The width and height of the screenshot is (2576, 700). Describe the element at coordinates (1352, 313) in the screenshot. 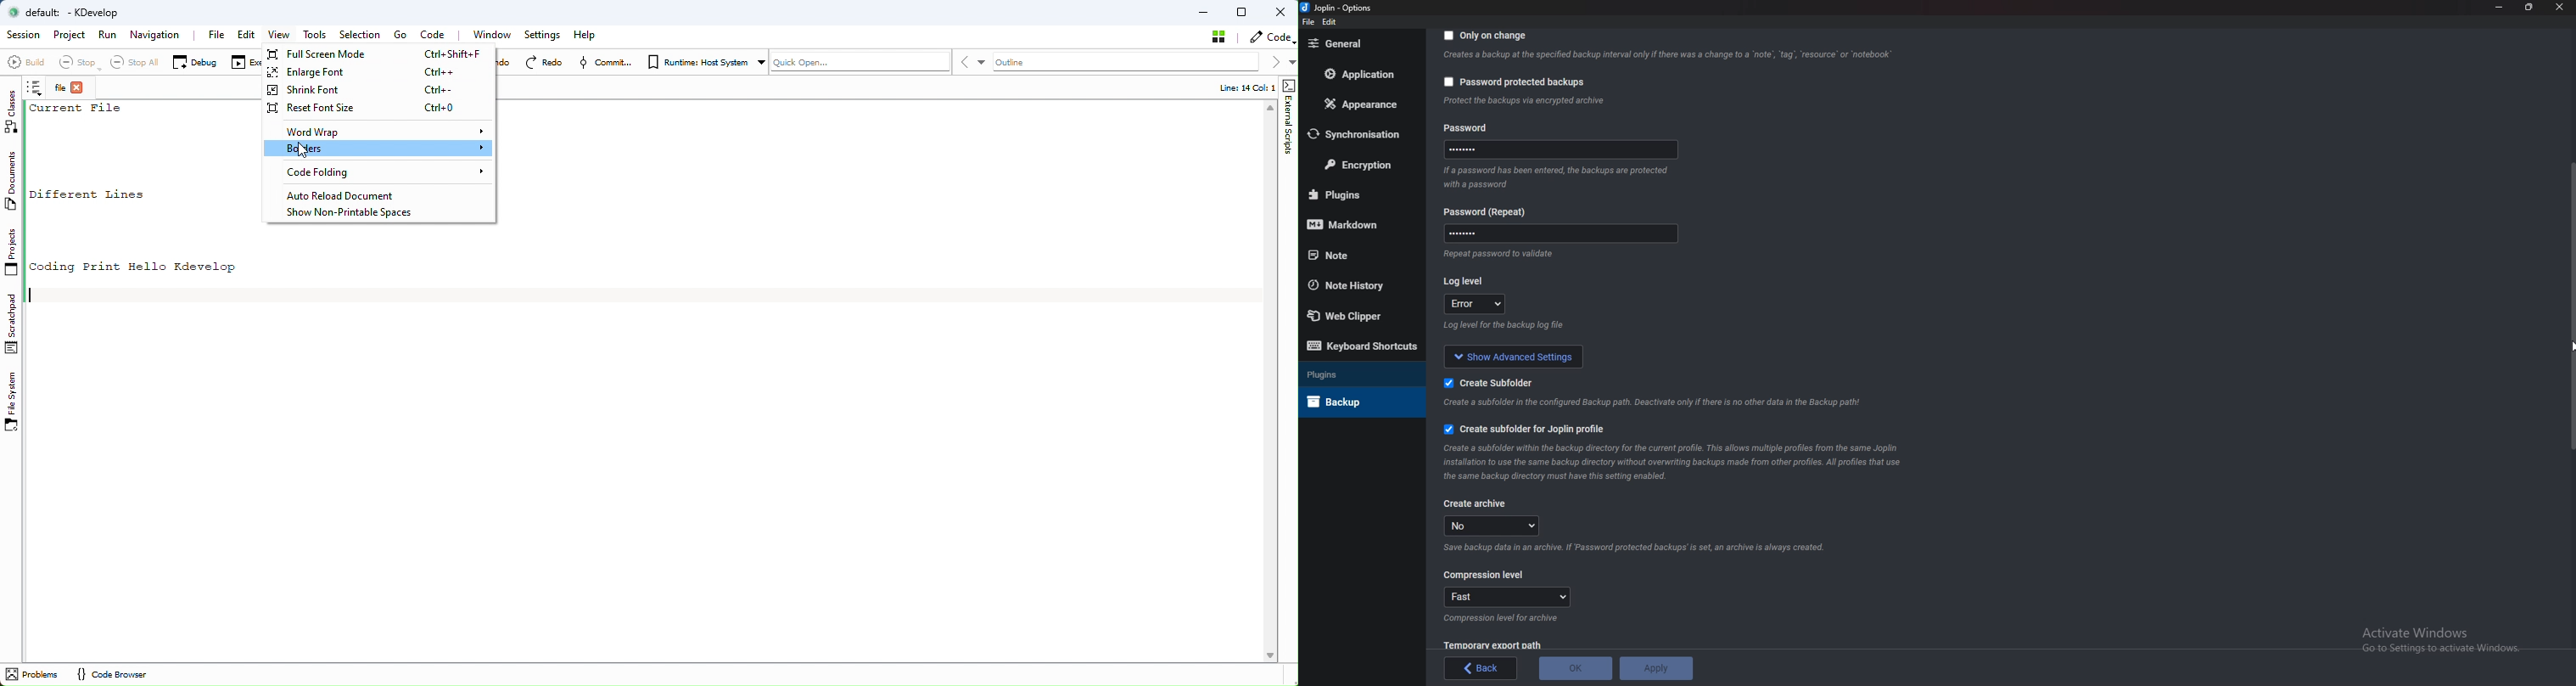

I see `Web Clipper` at that location.